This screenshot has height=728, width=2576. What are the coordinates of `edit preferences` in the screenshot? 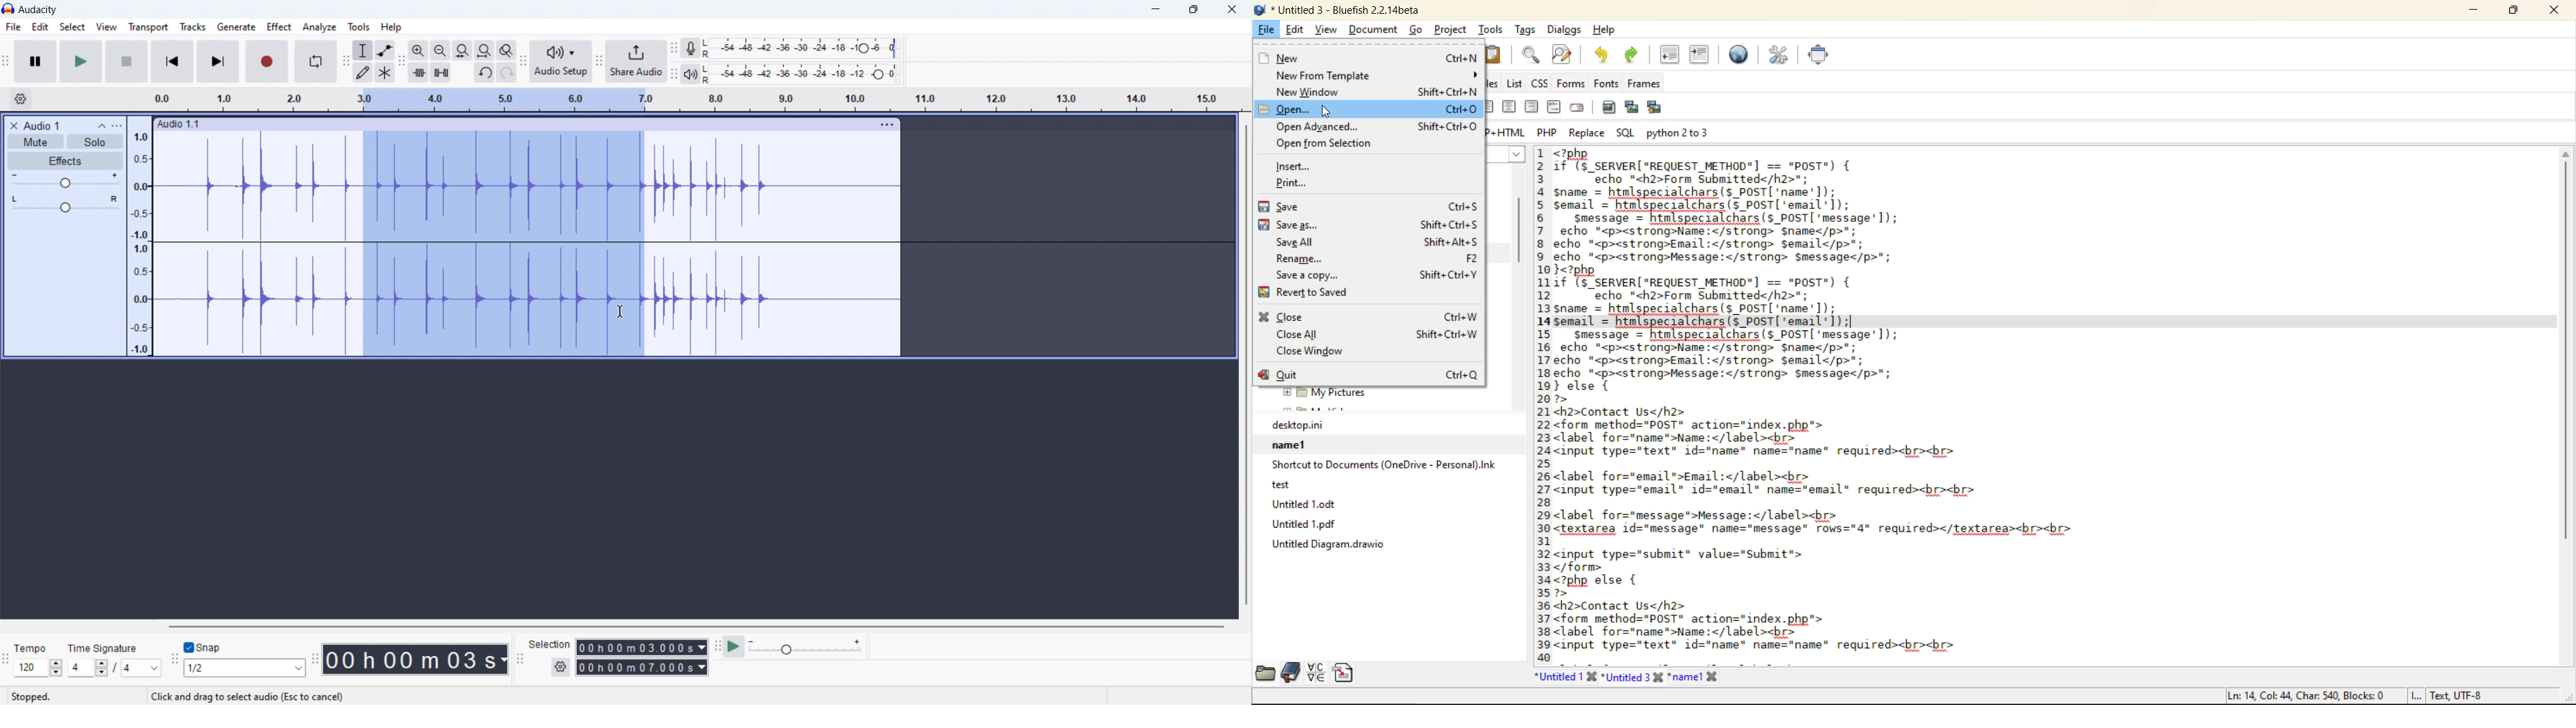 It's located at (1777, 54).